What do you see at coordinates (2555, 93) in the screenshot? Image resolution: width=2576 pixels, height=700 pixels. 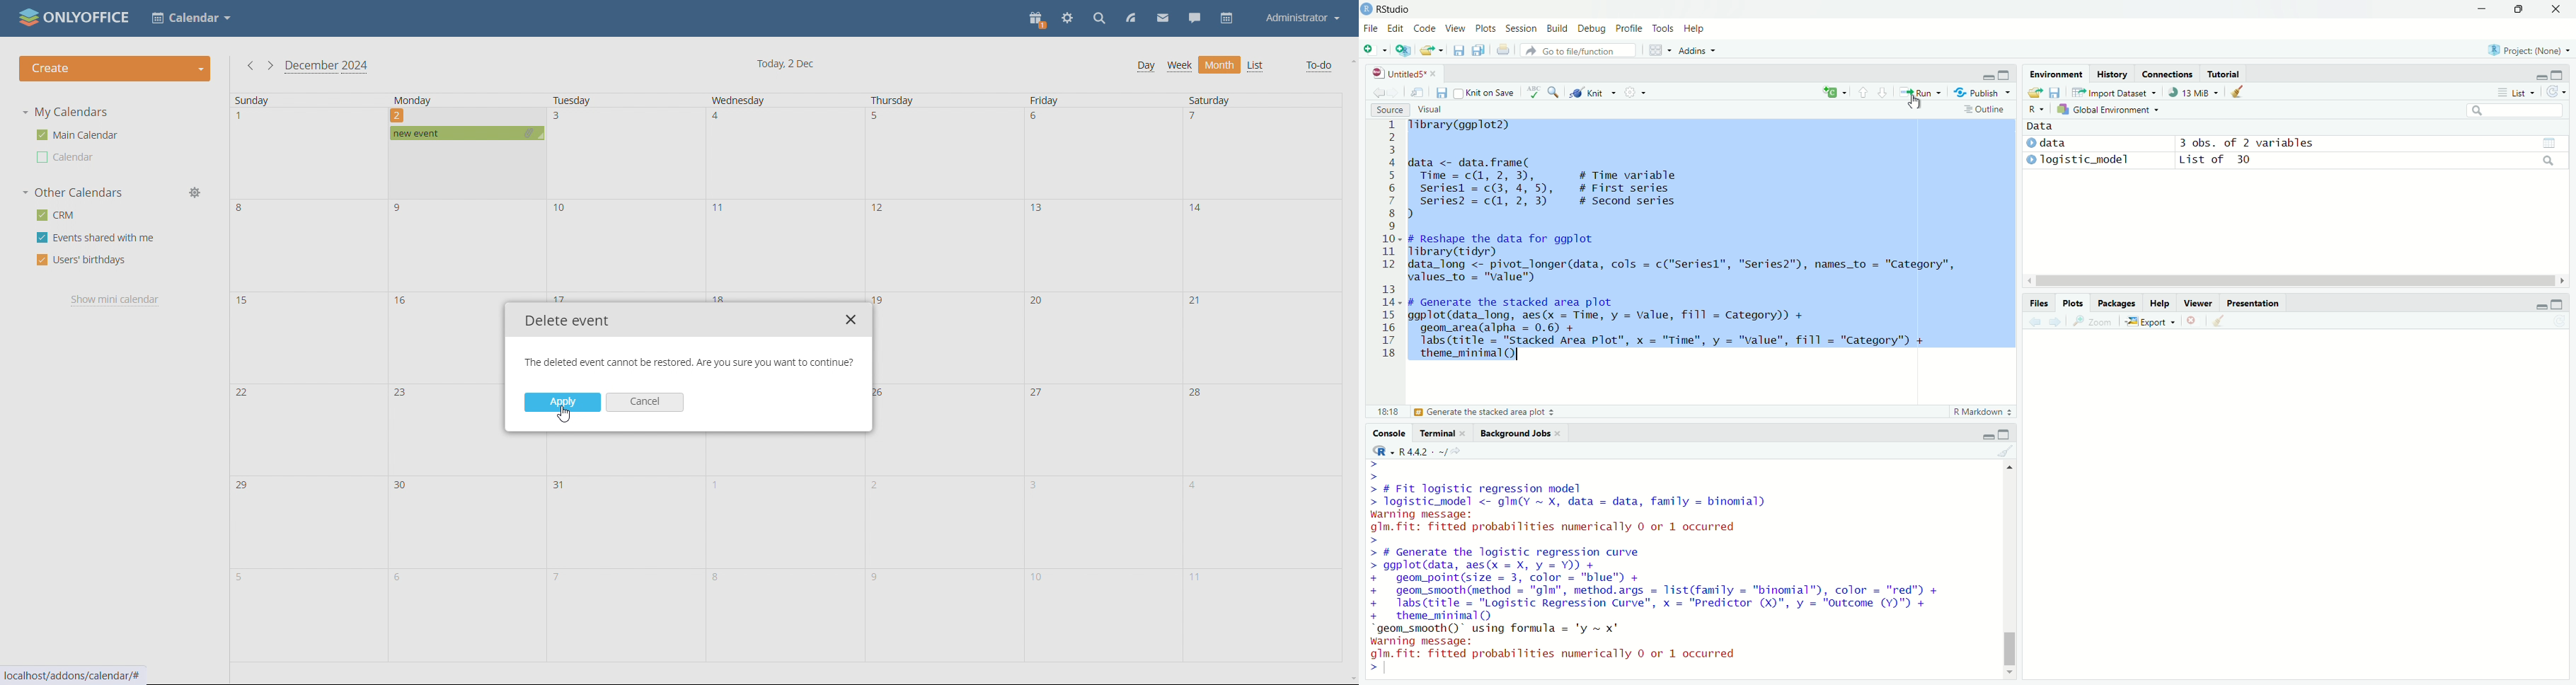 I see `refresh` at bounding box center [2555, 93].